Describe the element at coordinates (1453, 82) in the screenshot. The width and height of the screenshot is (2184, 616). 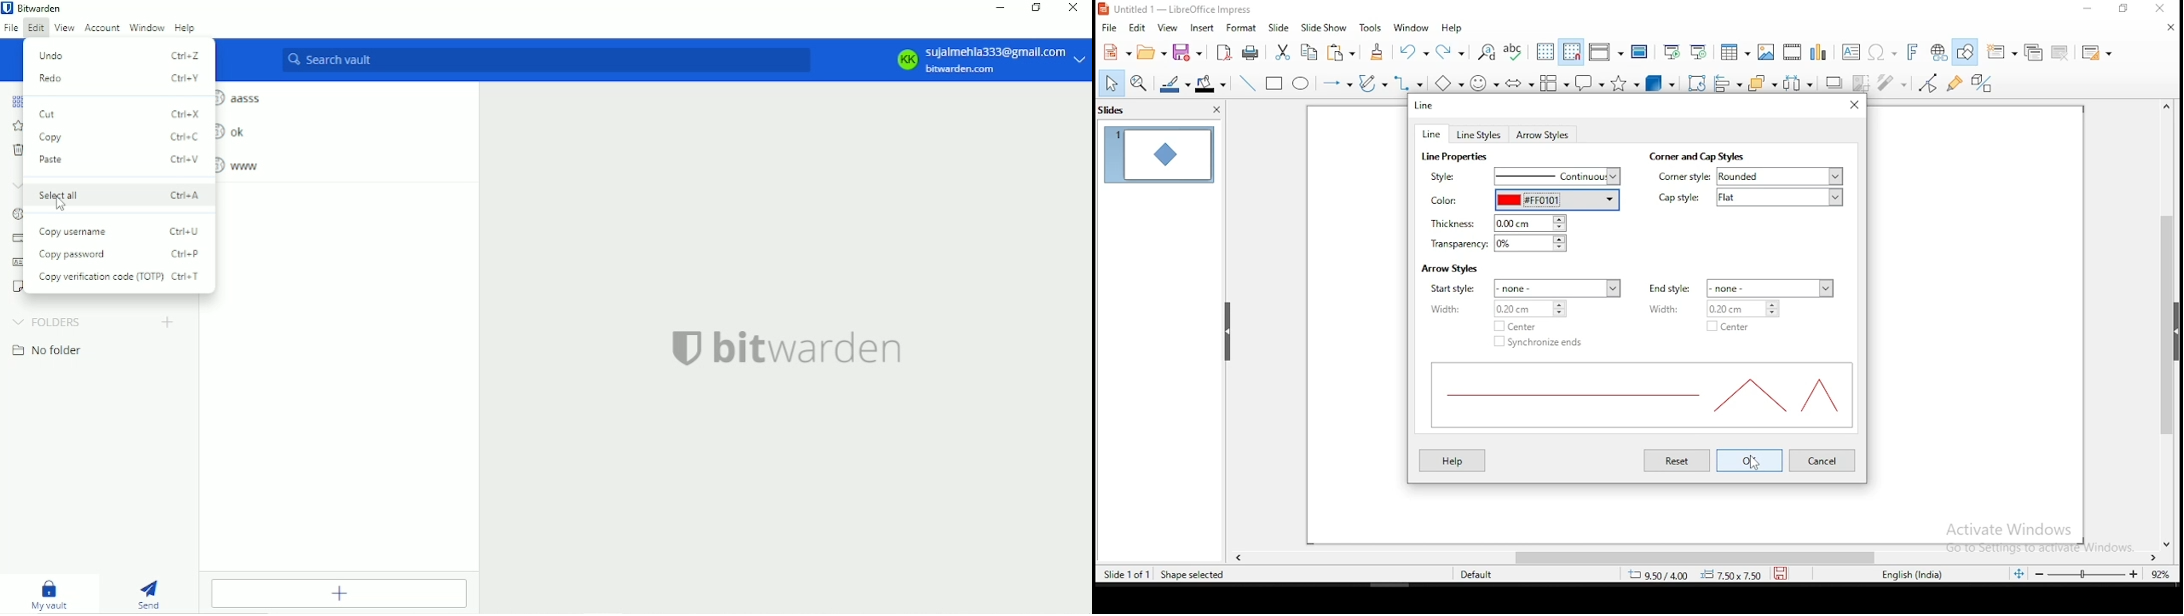
I see `basic shapes` at that location.